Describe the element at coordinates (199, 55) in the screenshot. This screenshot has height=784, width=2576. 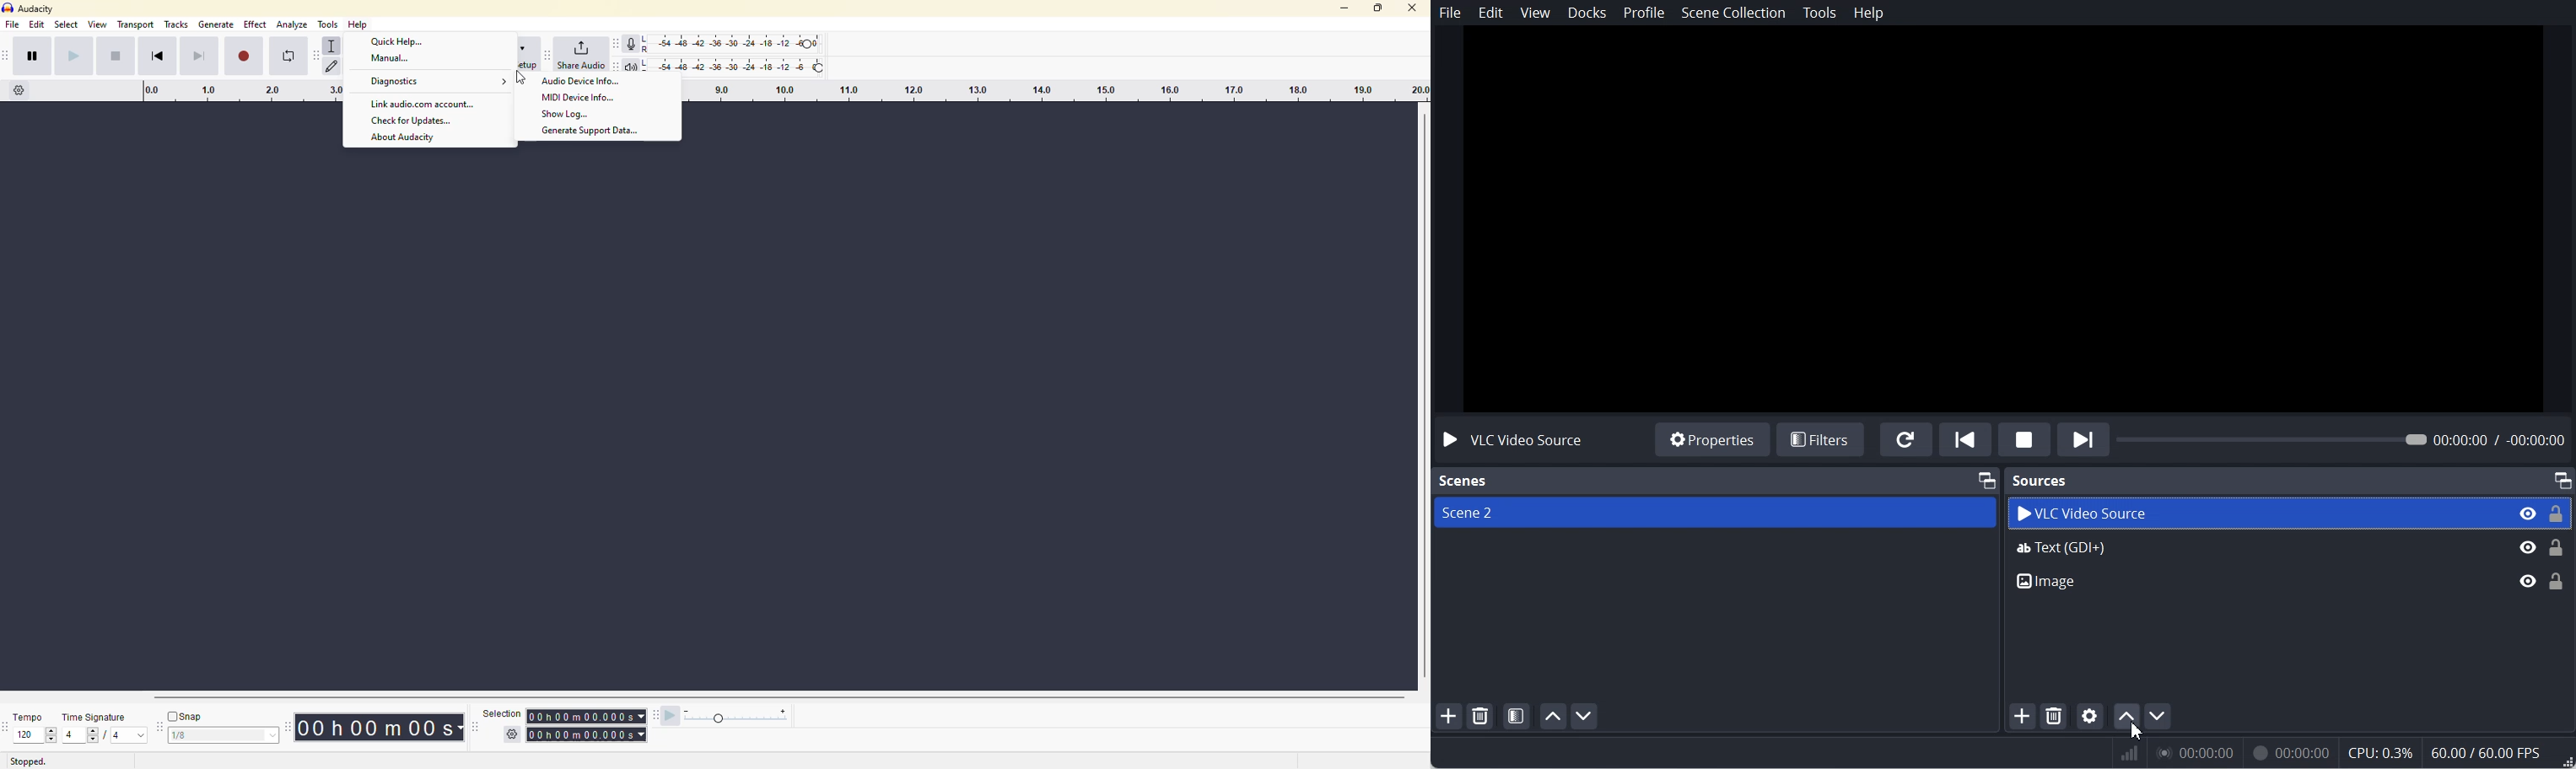
I see `skip to end` at that location.